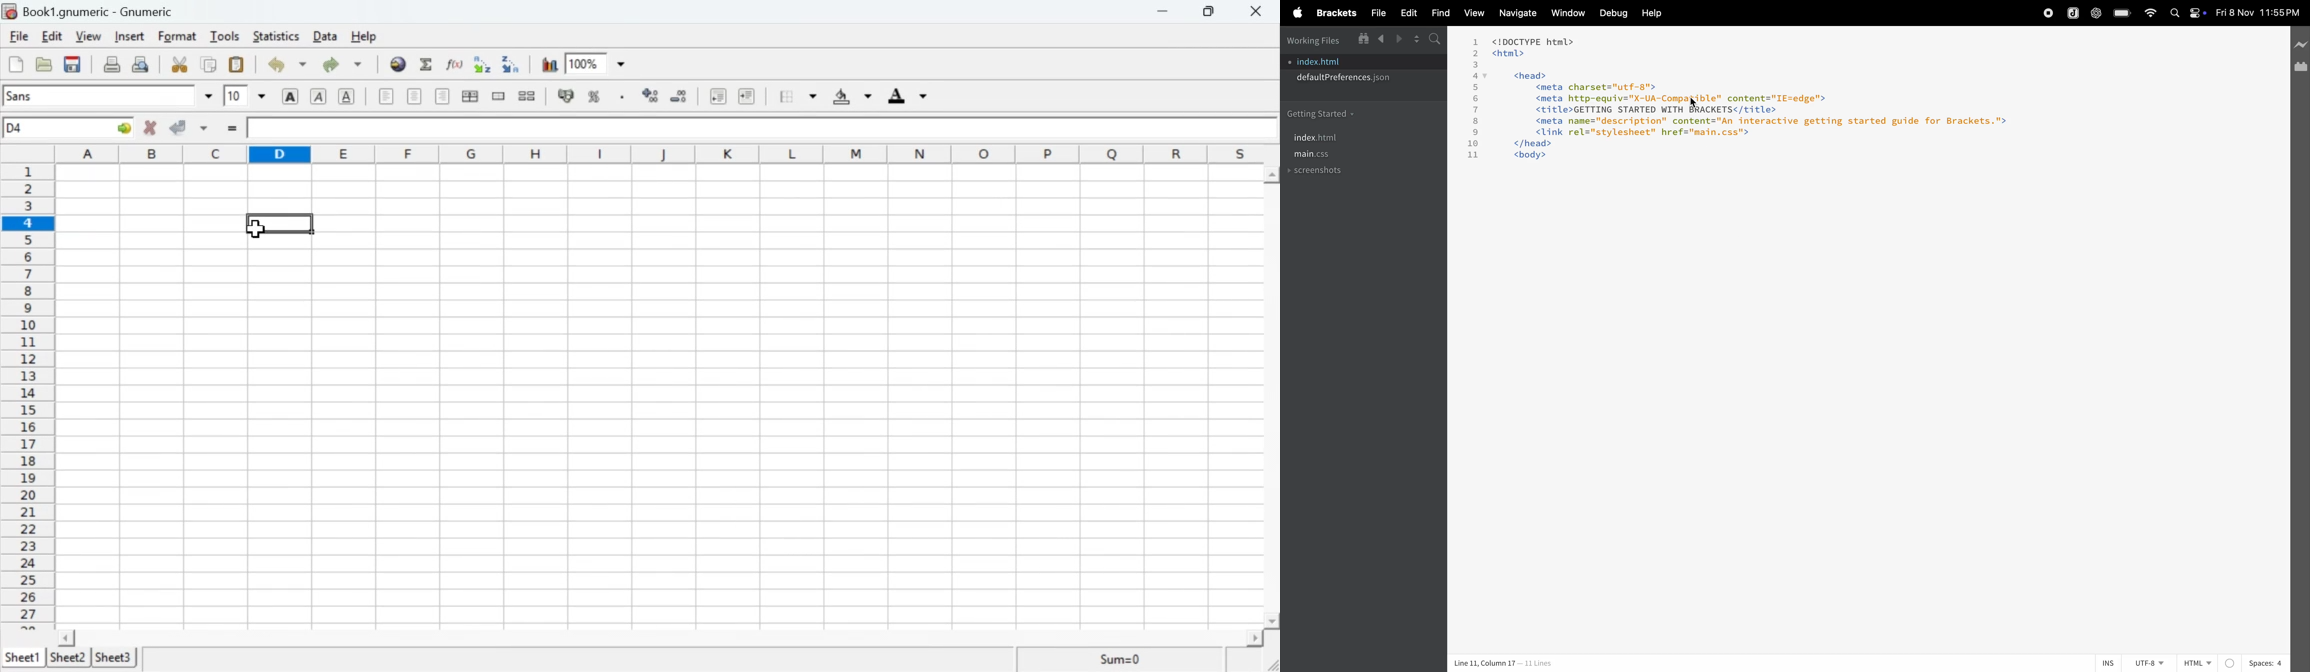 The width and height of the screenshot is (2324, 672). Describe the element at coordinates (2073, 13) in the screenshot. I see `joplin` at that location.